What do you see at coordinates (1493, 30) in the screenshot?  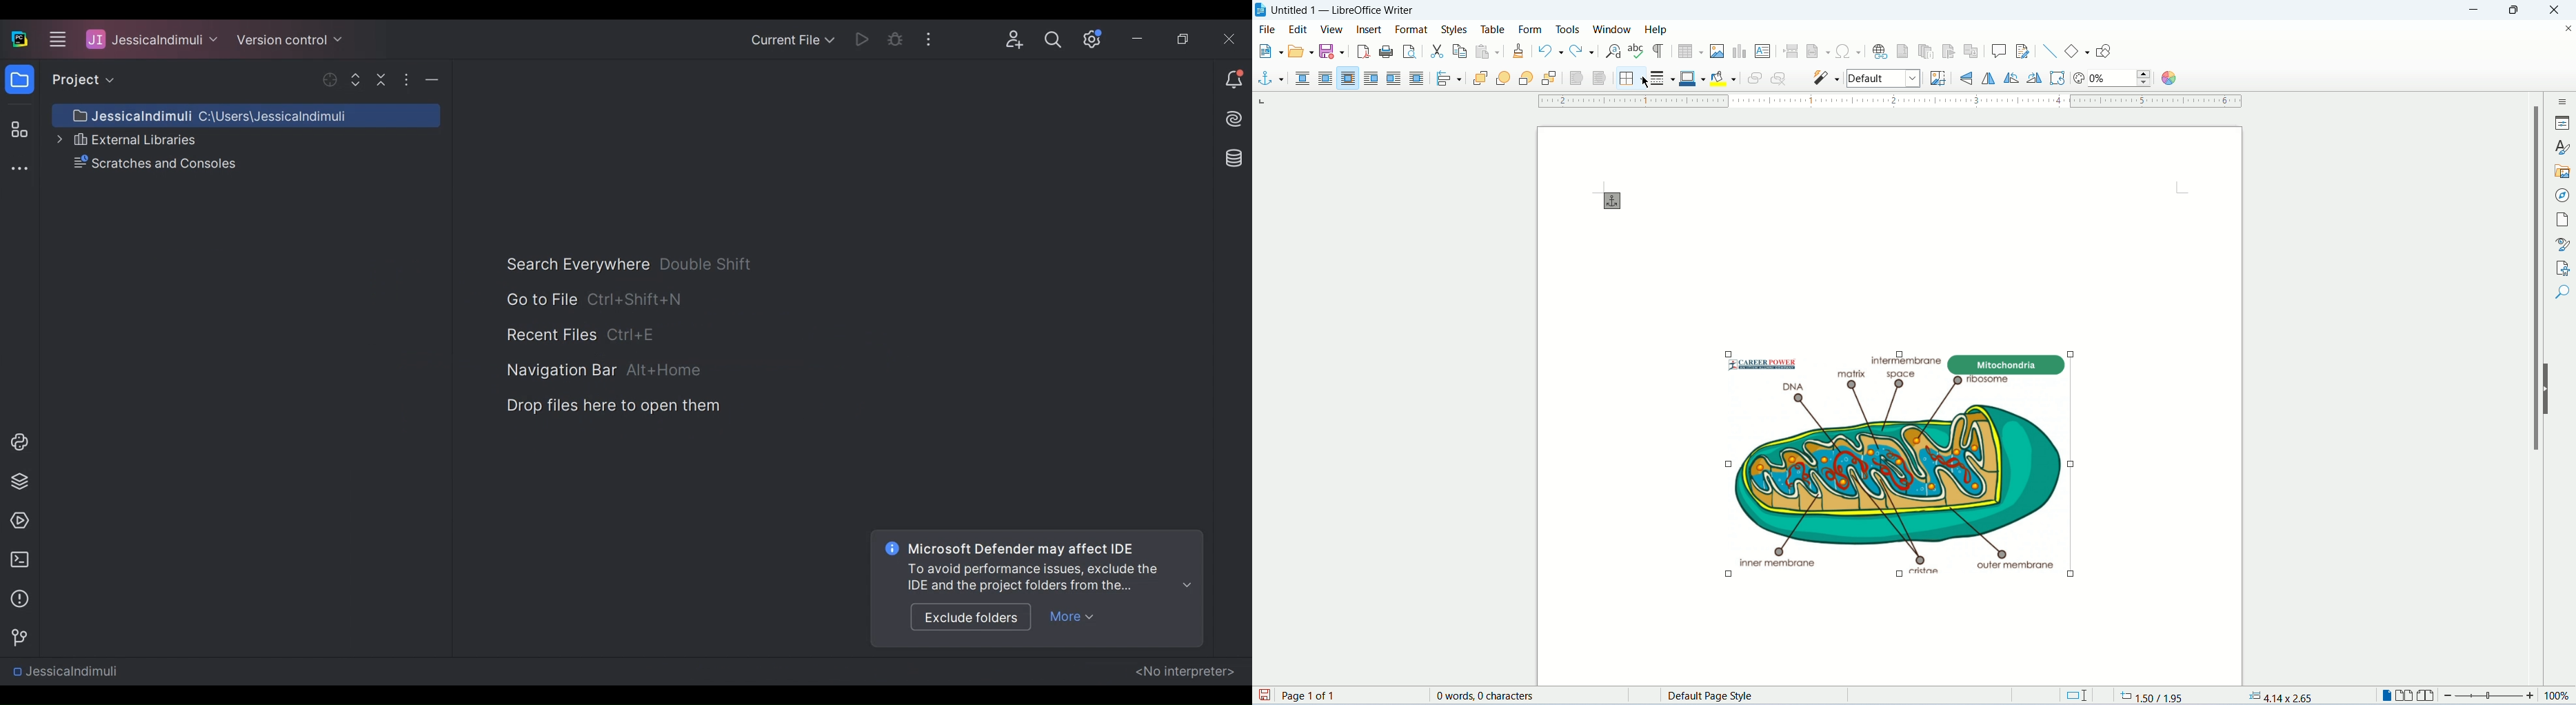 I see `table` at bounding box center [1493, 30].